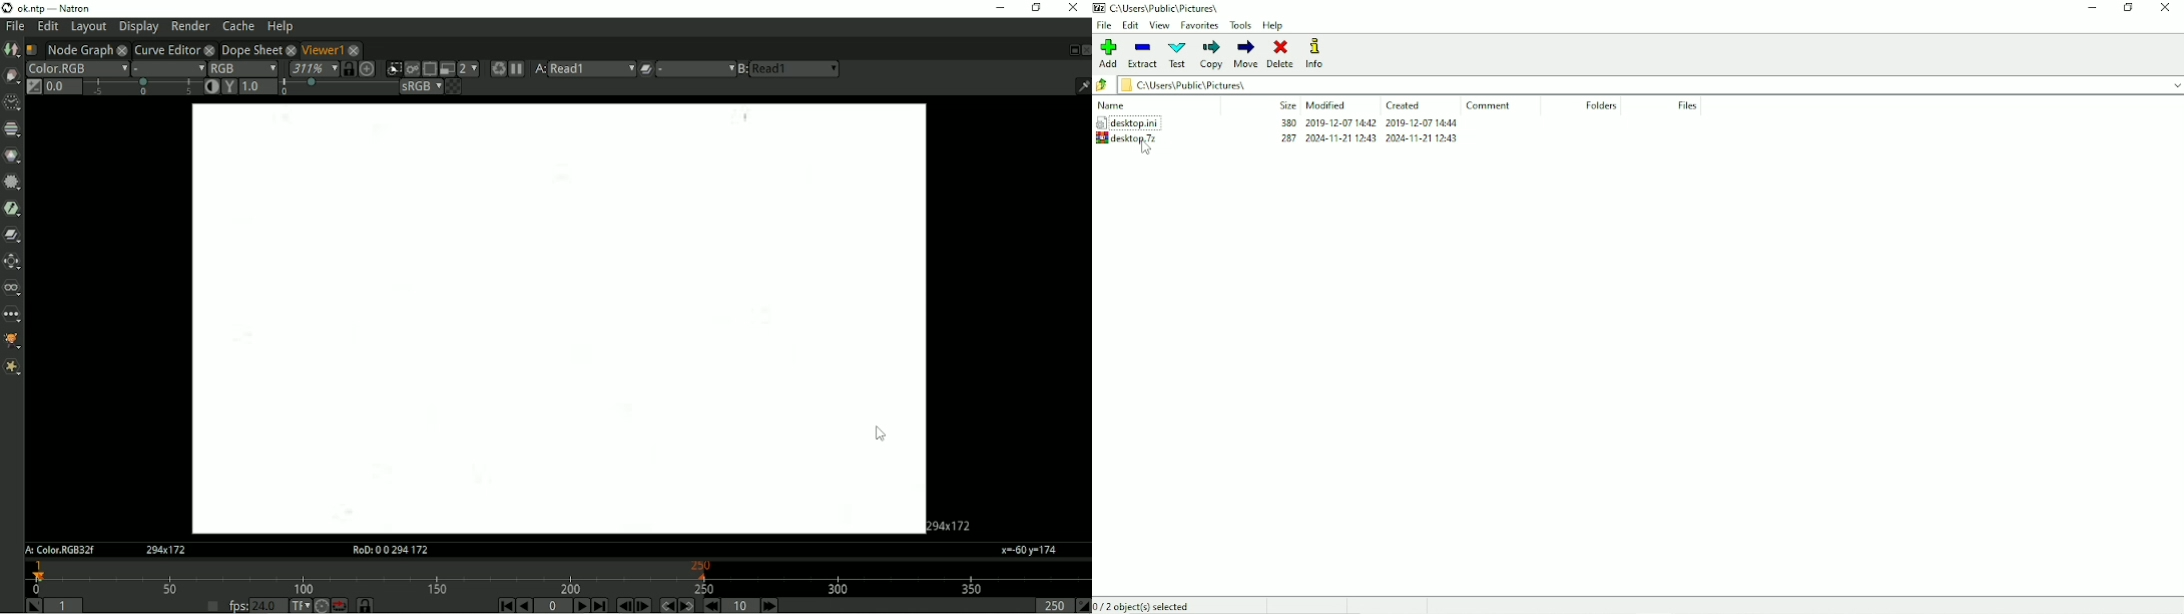  Describe the element at coordinates (1145, 606) in the screenshot. I see `0/2 object(s) selected` at that location.